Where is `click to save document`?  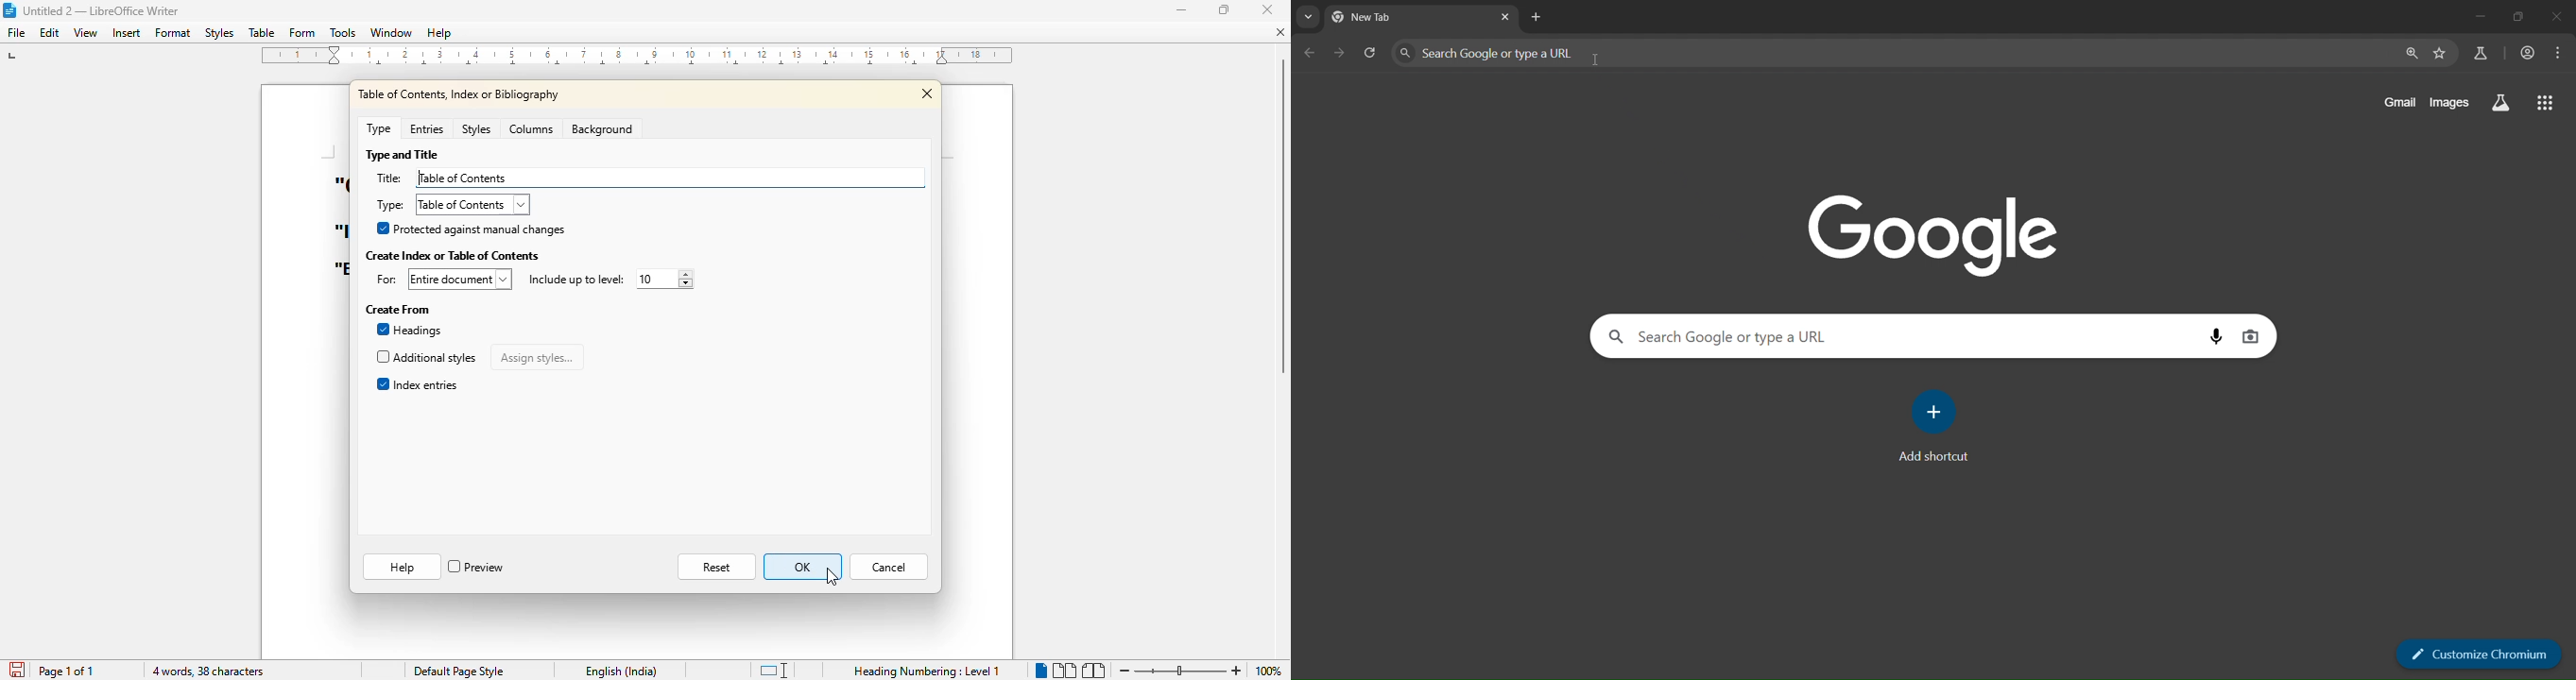 click to save document is located at coordinates (16, 670).